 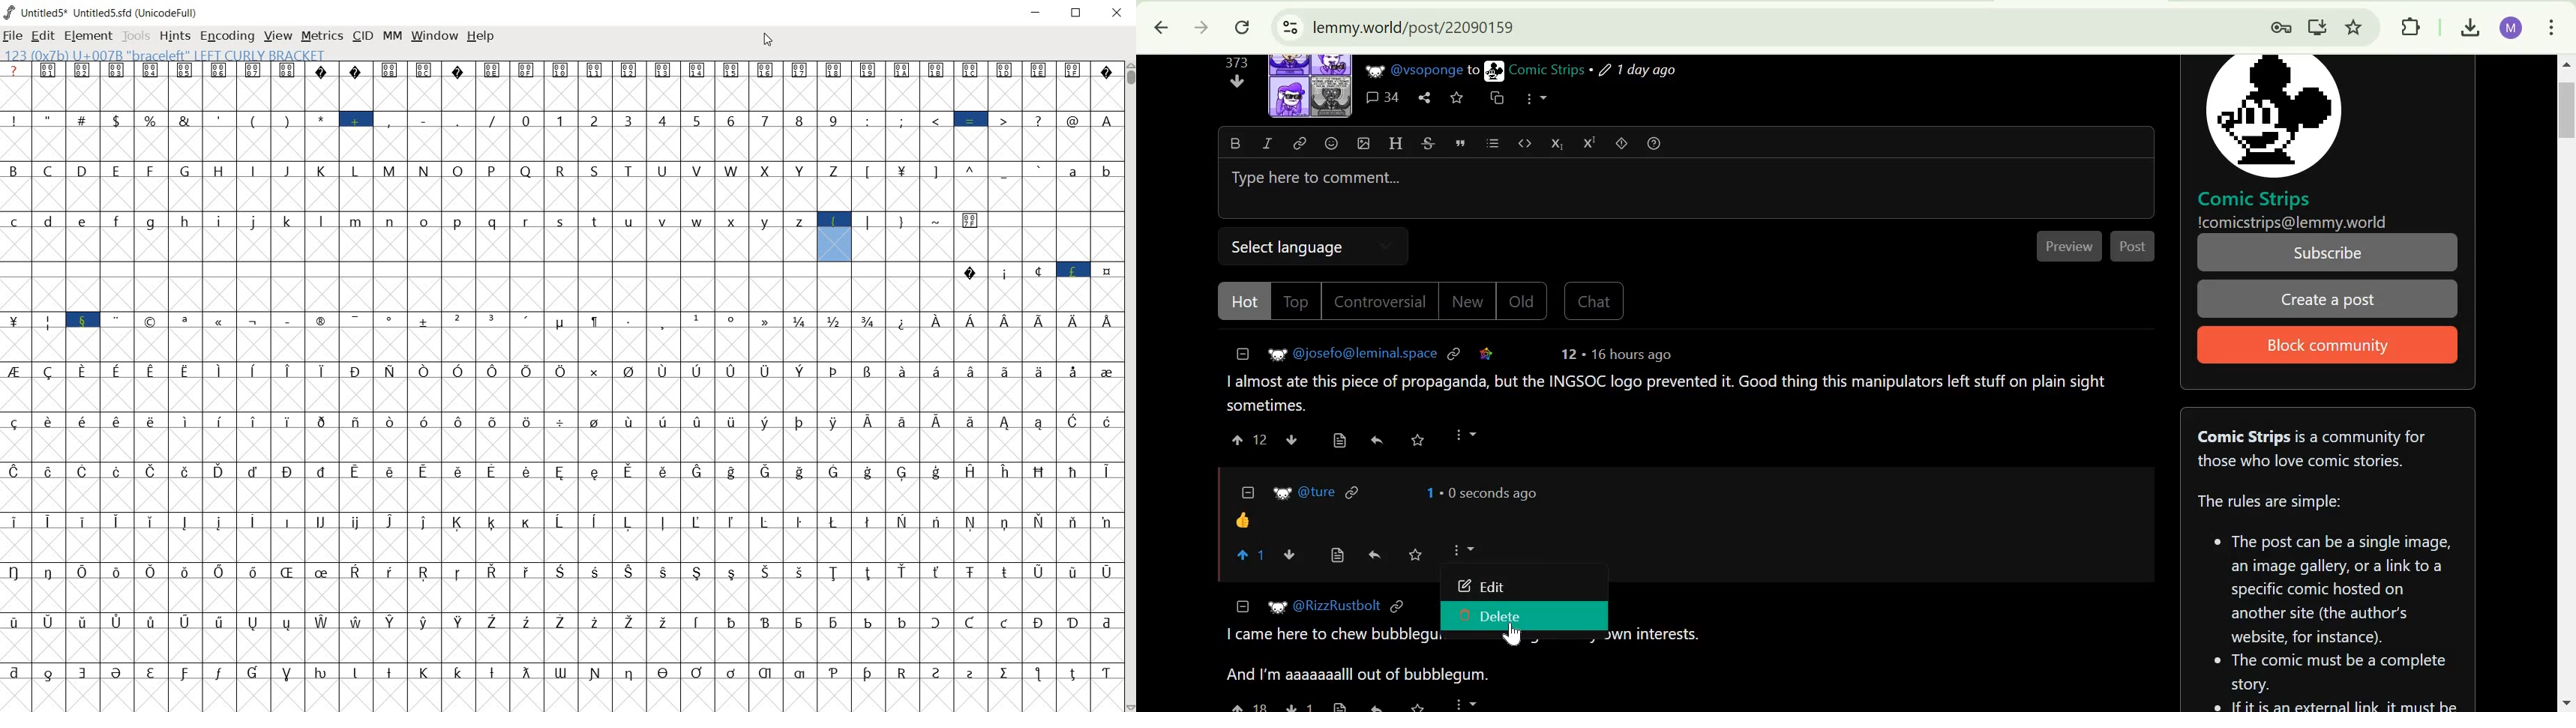 What do you see at coordinates (1239, 439) in the screenshot?
I see `upvote` at bounding box center [1239, 439].